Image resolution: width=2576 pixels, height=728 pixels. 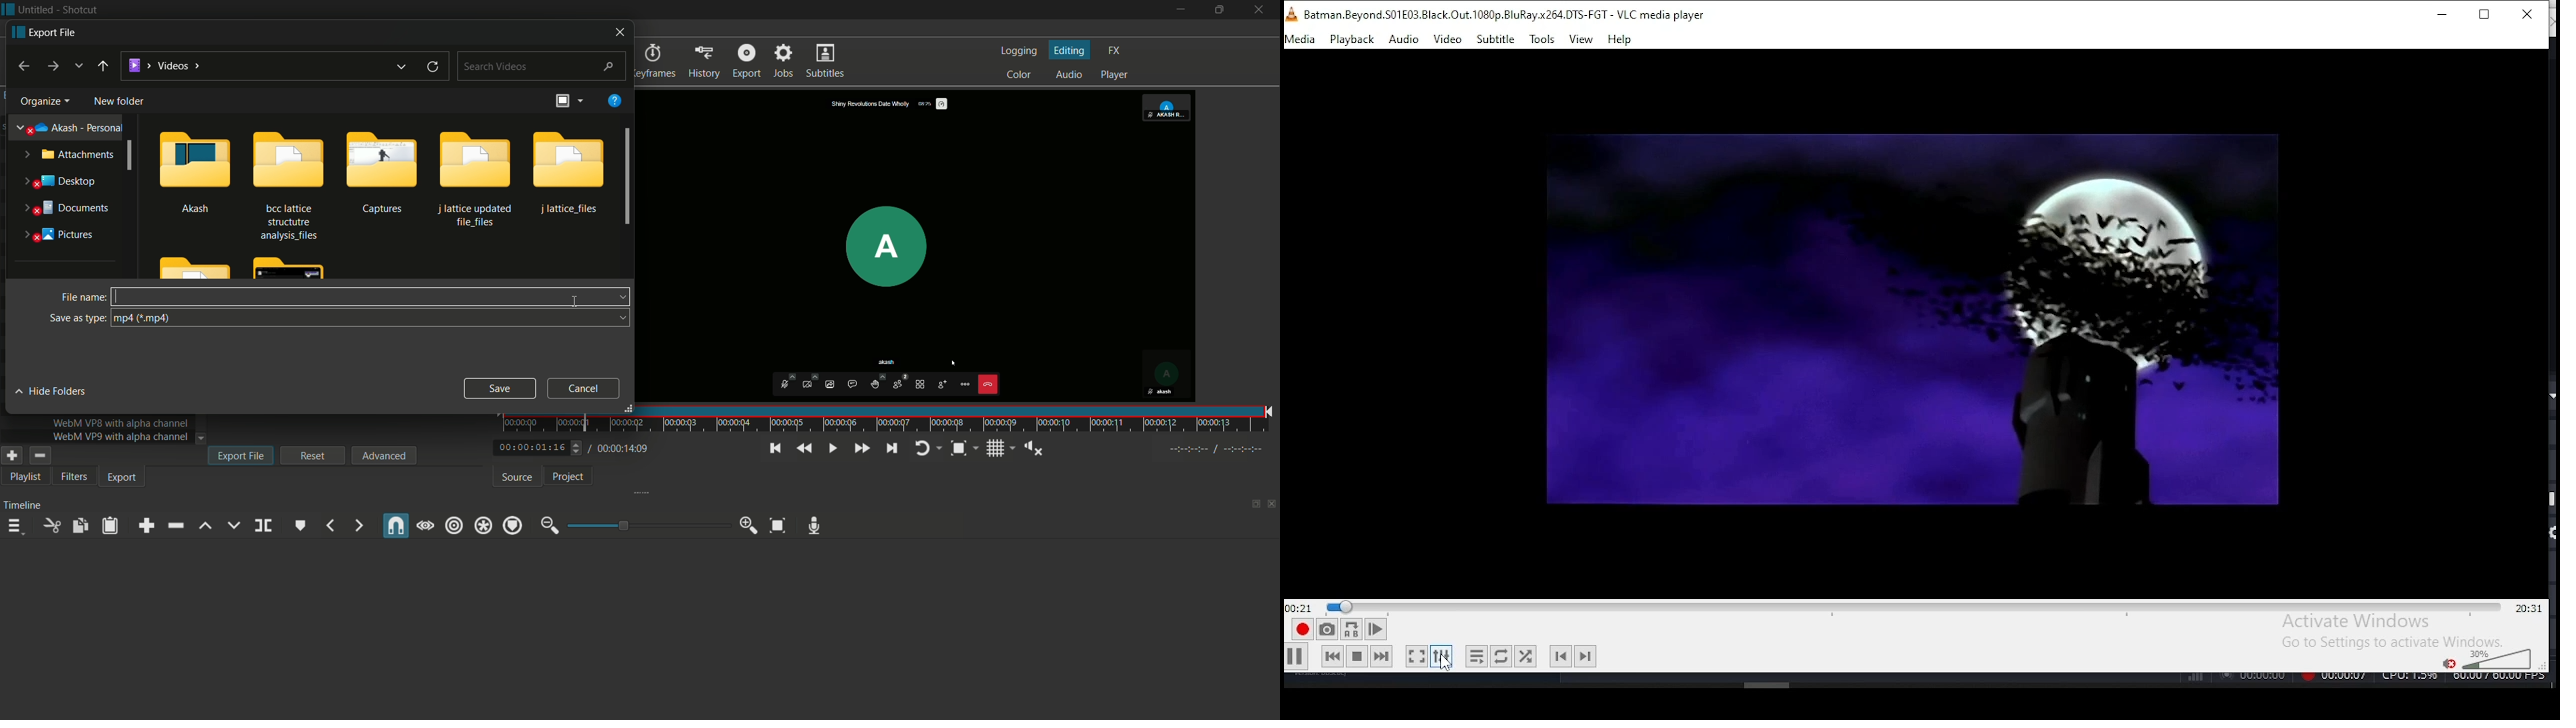 I want to click on playlist, so click(x=27, y=477).